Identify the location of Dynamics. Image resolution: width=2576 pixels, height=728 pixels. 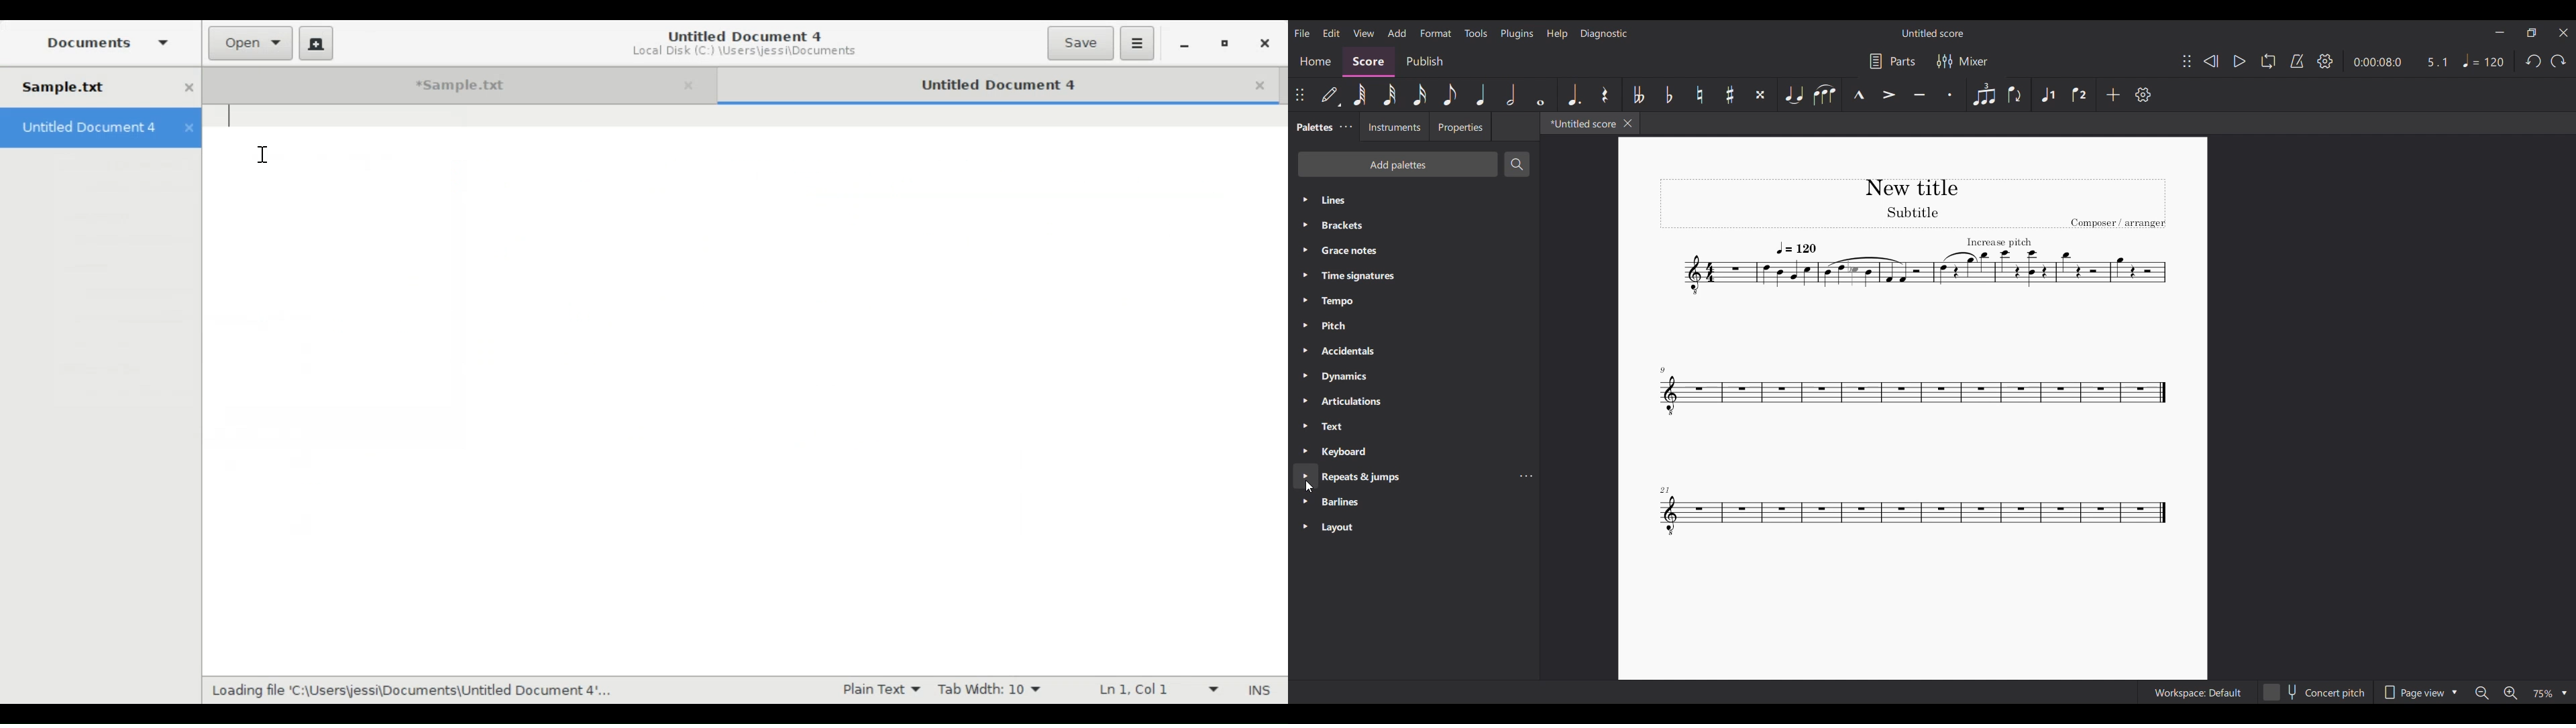
(1413, 377).